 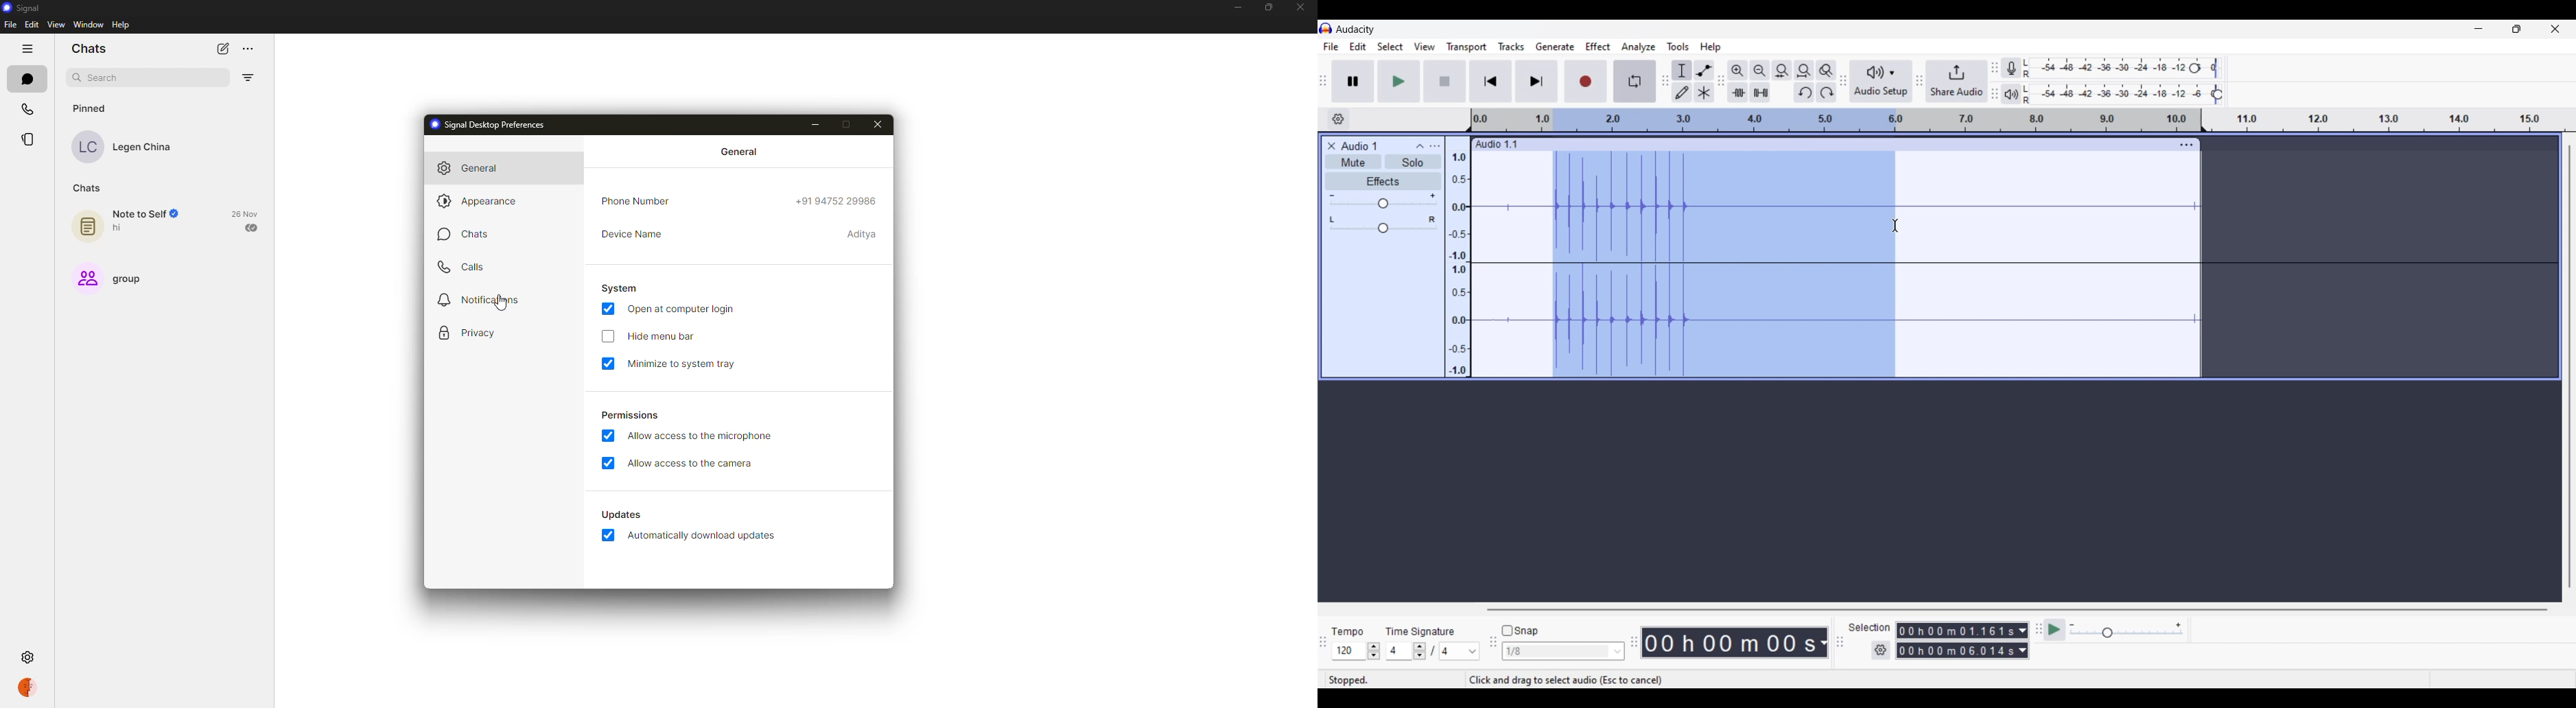 I want to click on Help menu, so click(x=1710, y=47).